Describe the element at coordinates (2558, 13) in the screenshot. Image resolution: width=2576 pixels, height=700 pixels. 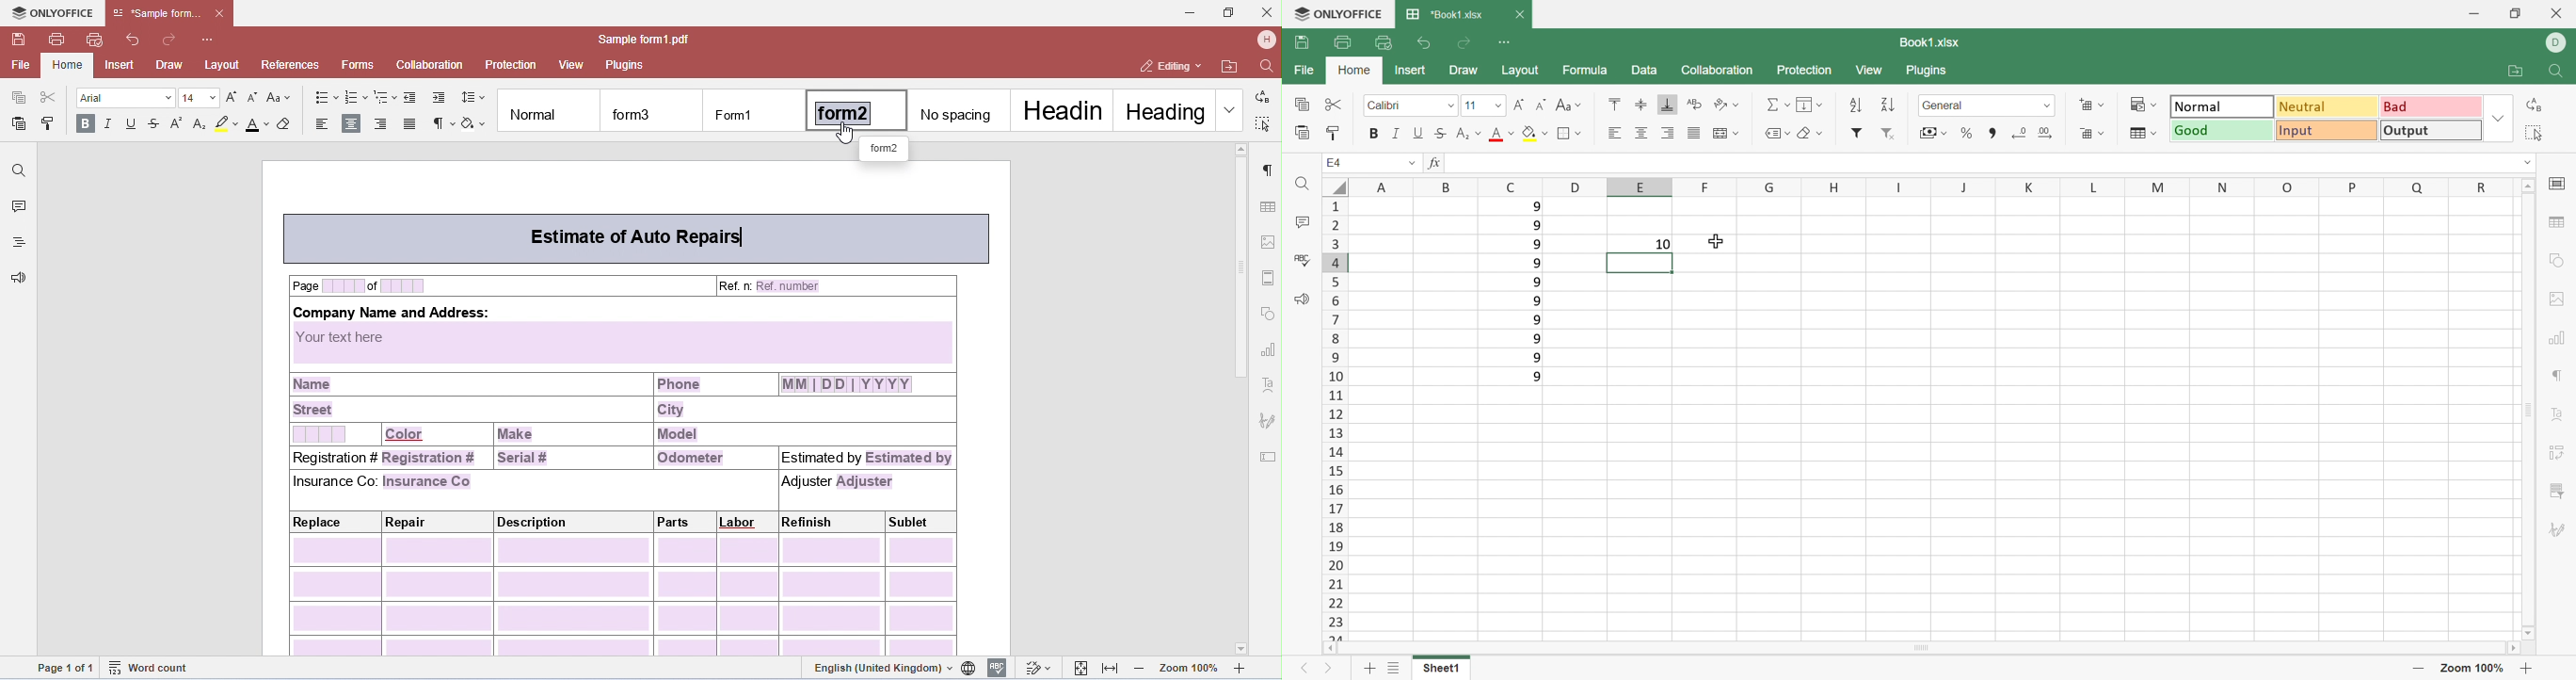
I see `Close` at that location.